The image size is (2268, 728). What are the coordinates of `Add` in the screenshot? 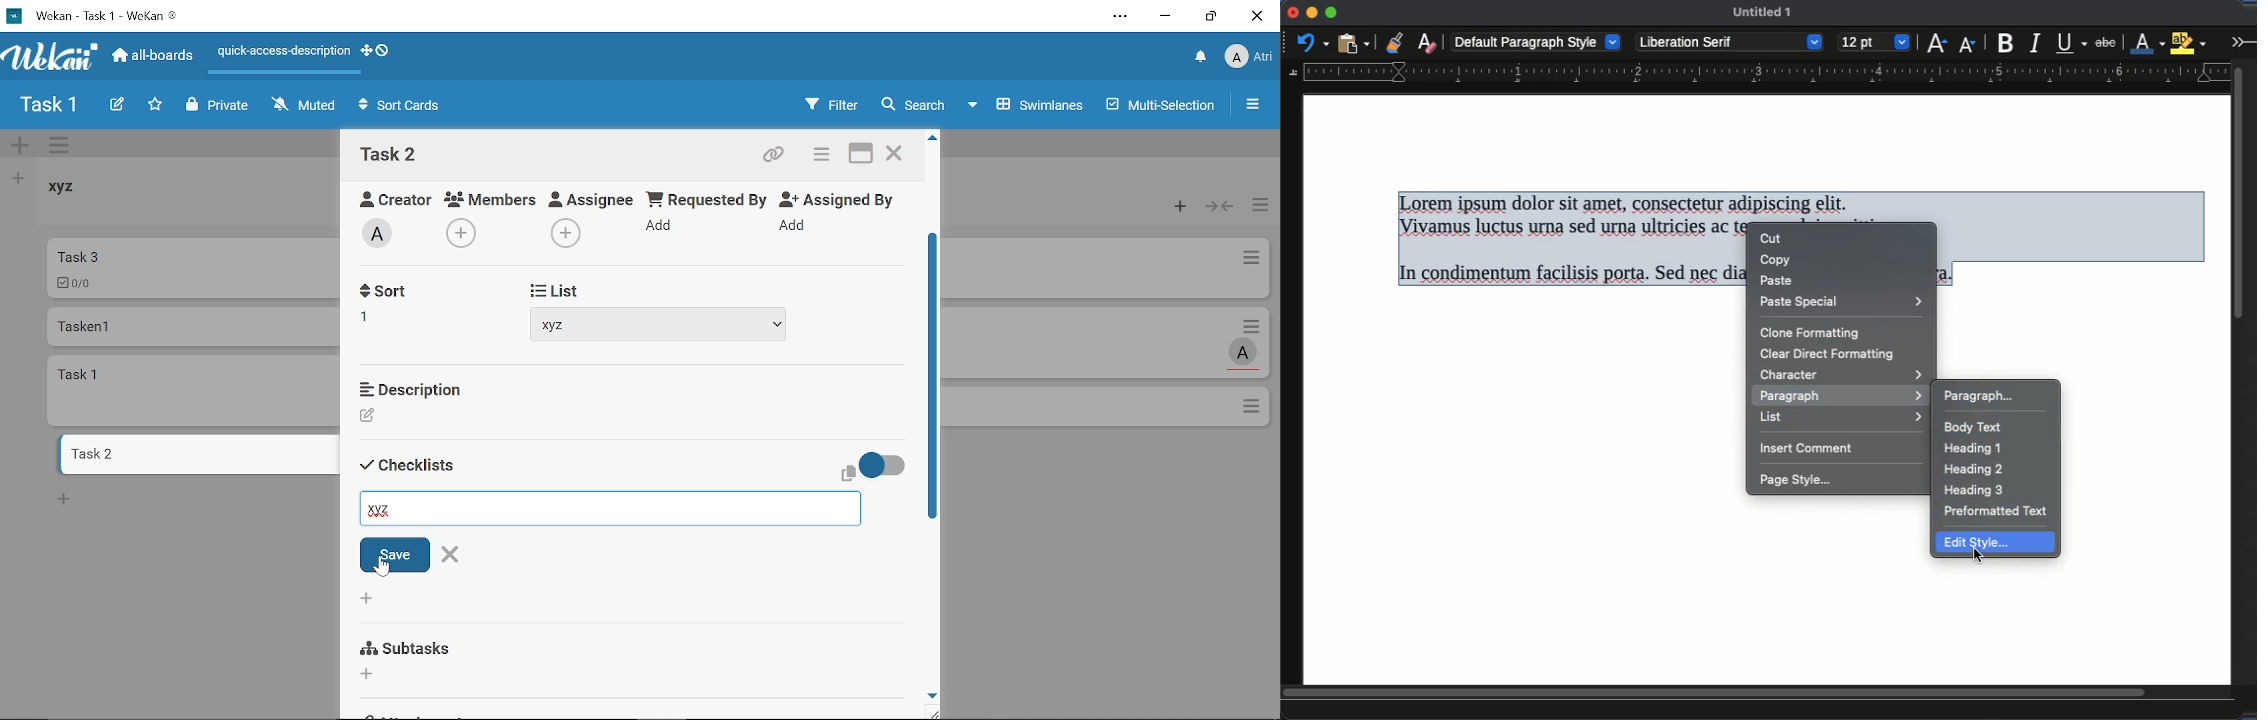 It's located at (796, 226).